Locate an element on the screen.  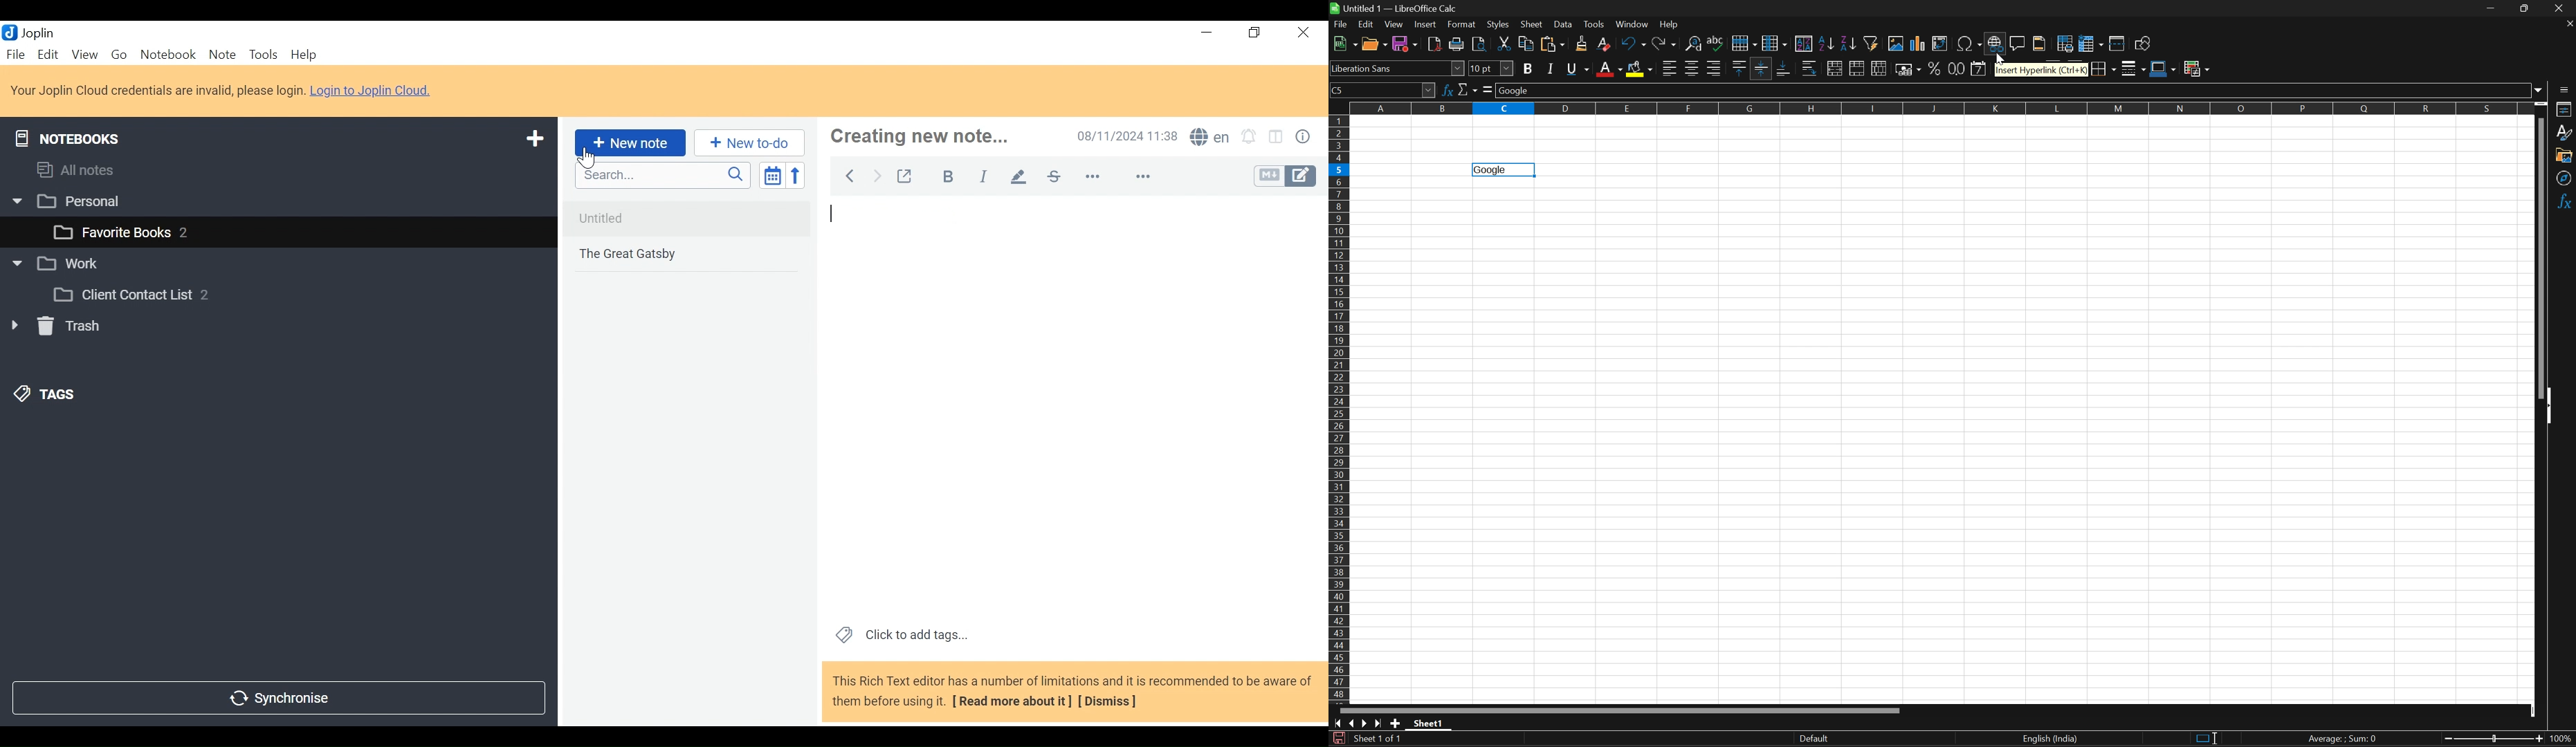
more is located at coordinates (1124, 178).